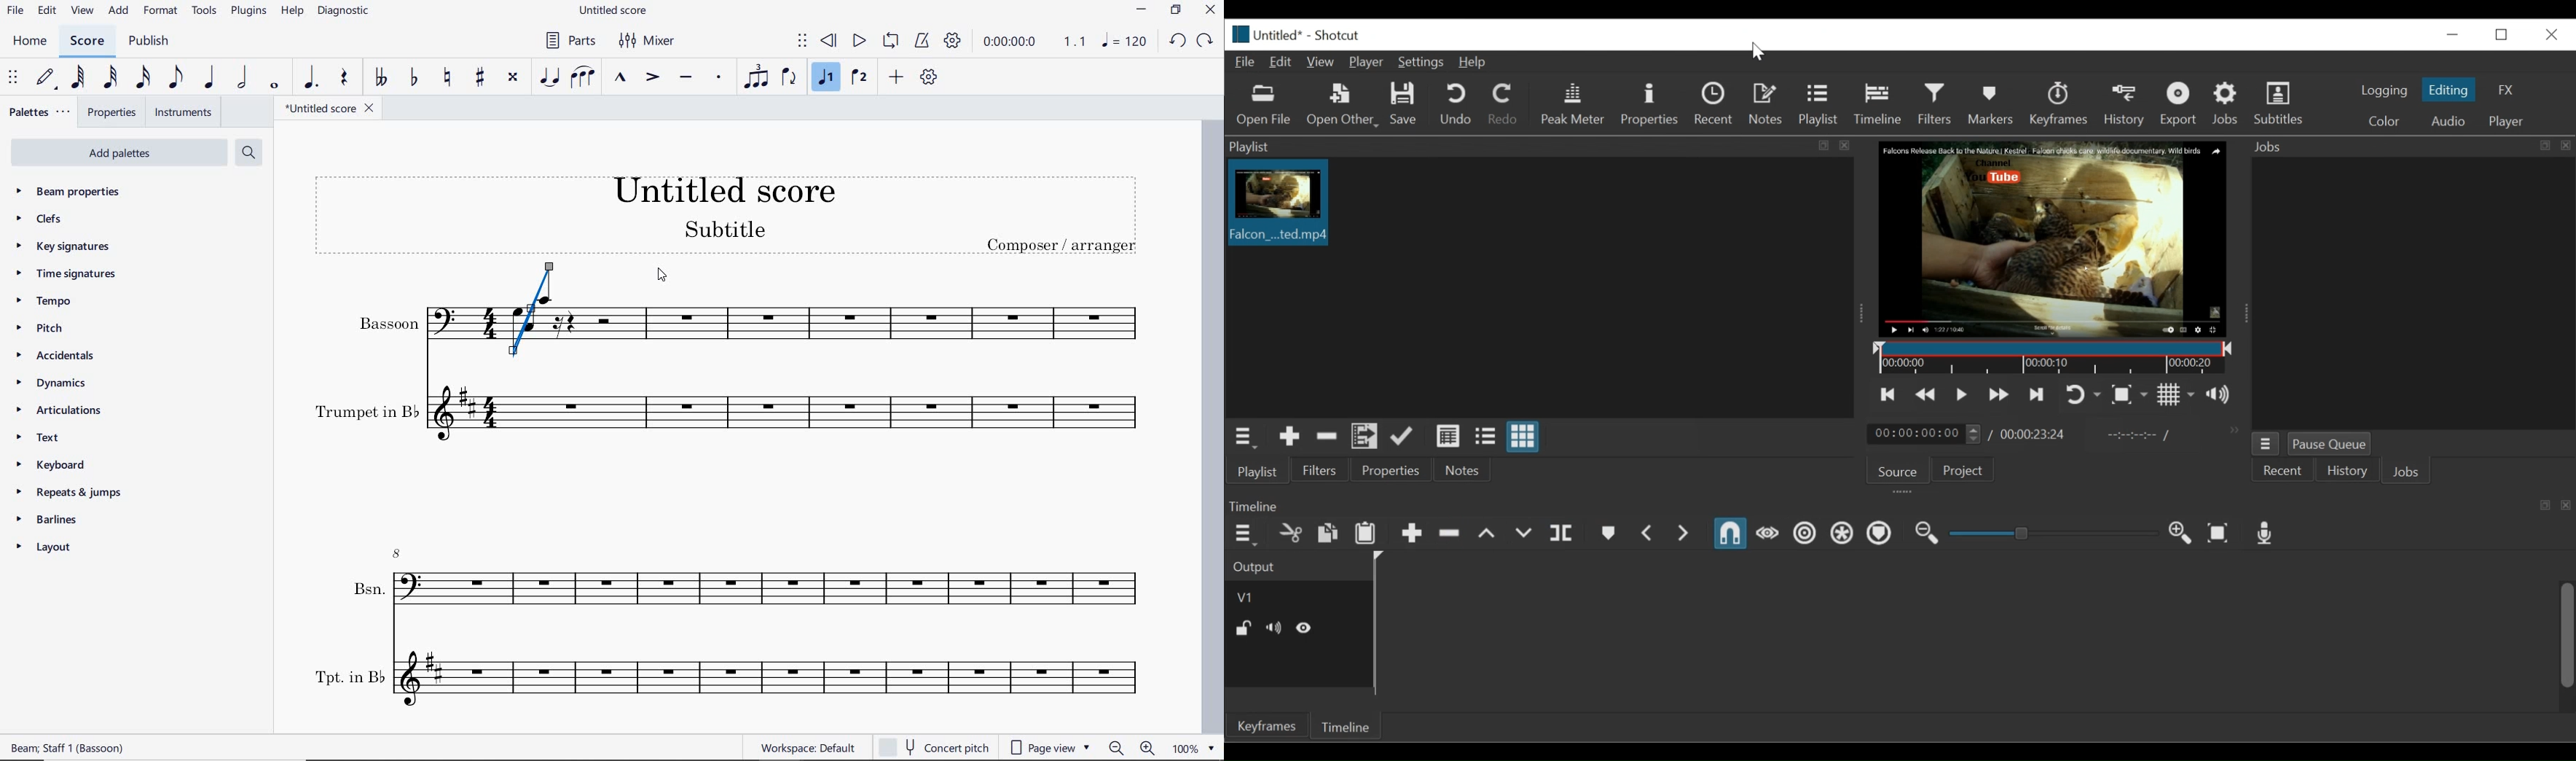 Image resolution: width=2576 pixels, height=784 pixels. What do you see at coordinates (2220, 396) in the screenshot?
I see `show the volume control ` at bounding box center [2220, 396].